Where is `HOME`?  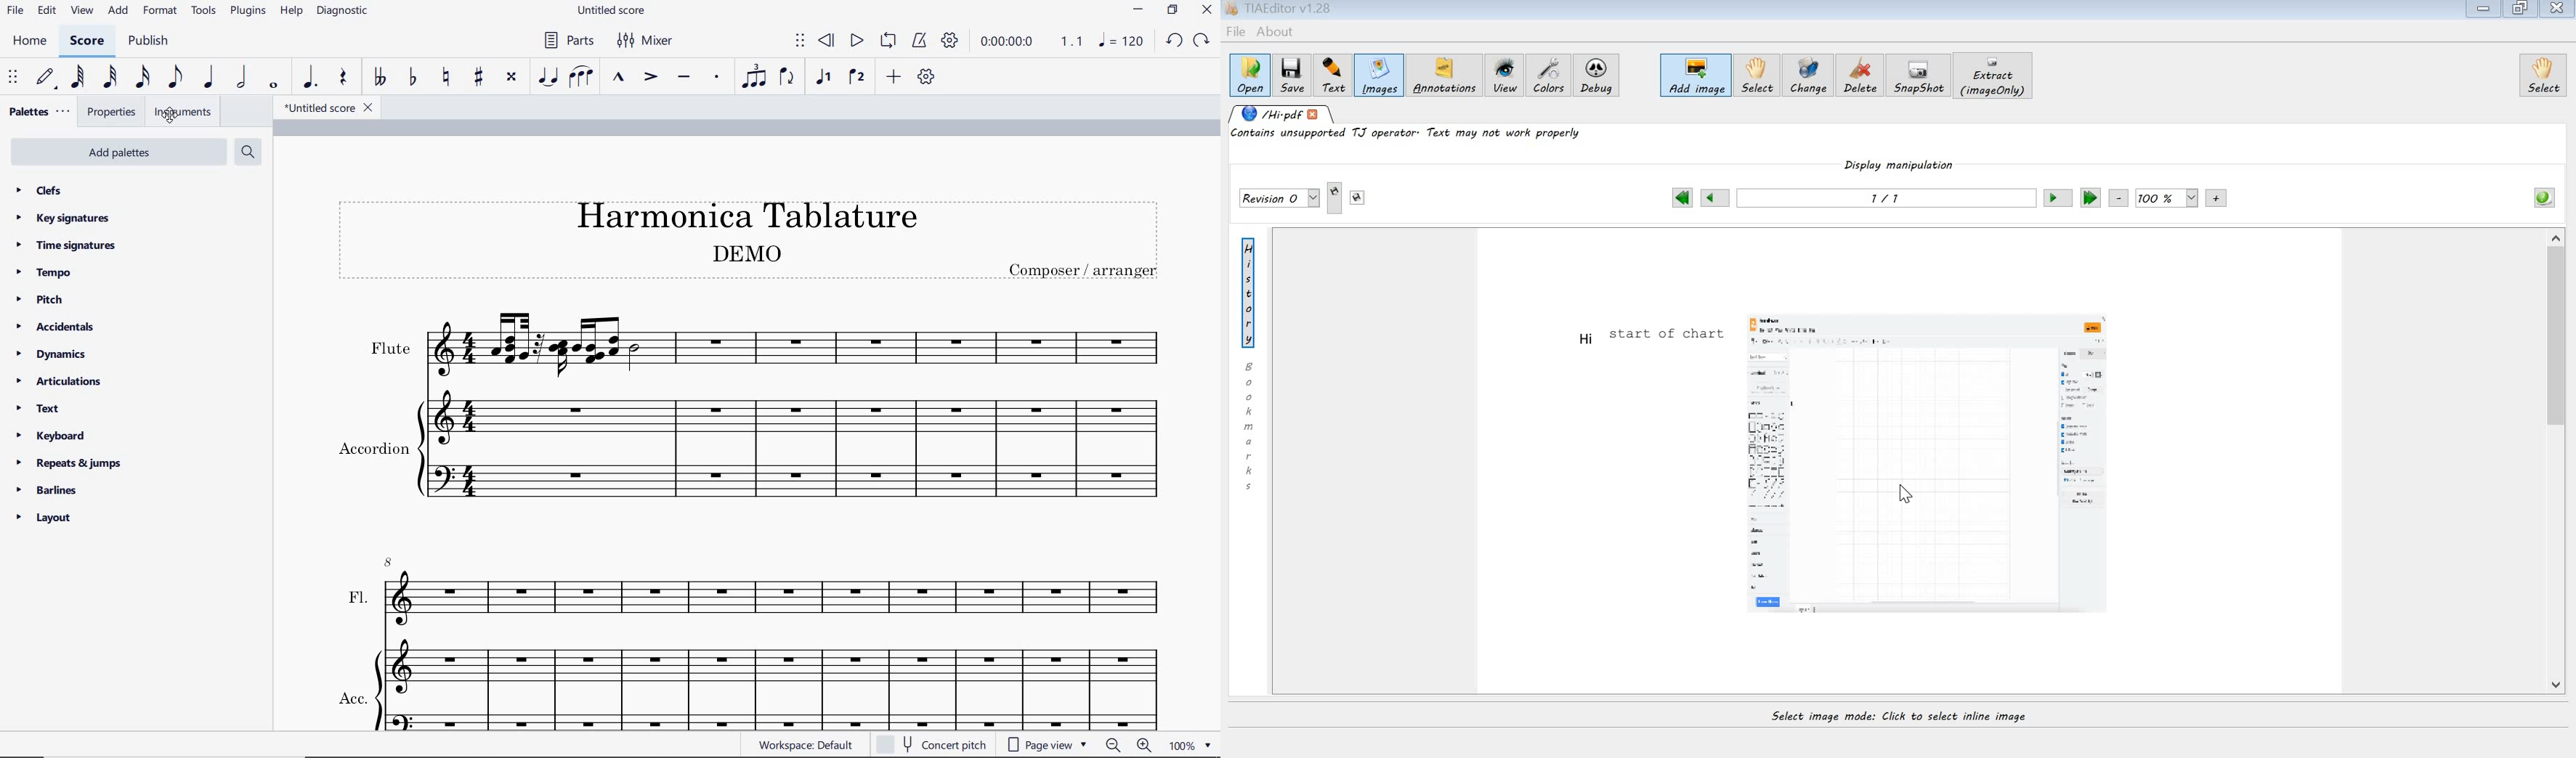 HOME is located at coordinates (30, 43).